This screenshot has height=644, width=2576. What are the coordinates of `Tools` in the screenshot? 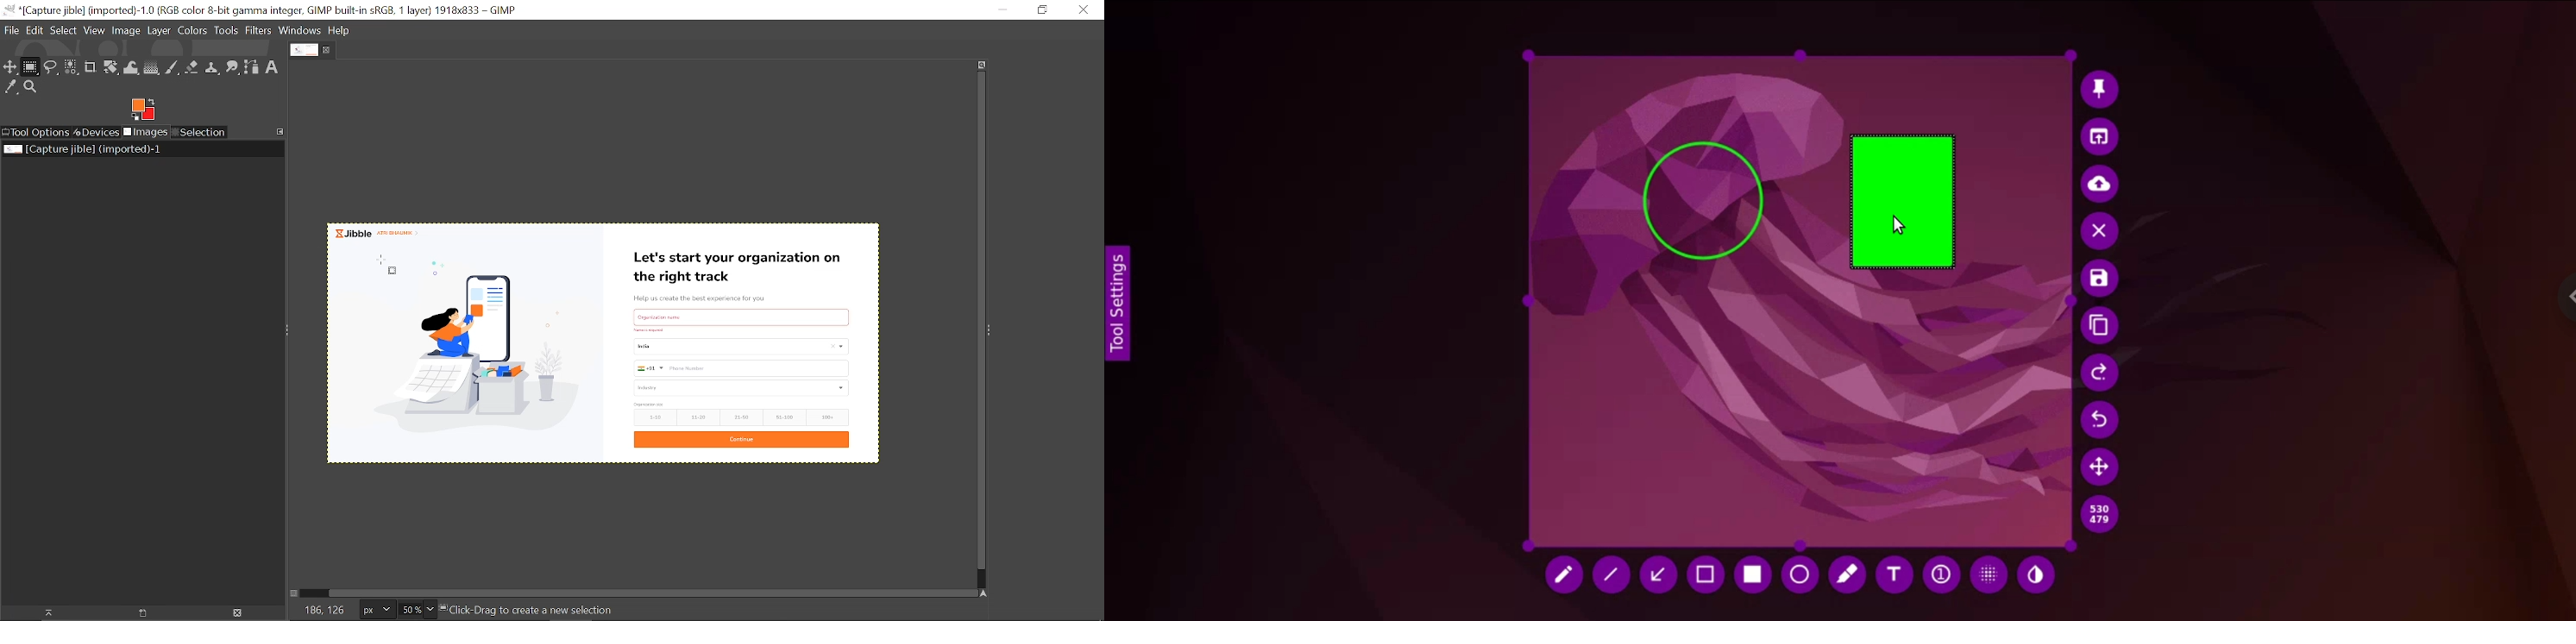 It's located at (227, 30).